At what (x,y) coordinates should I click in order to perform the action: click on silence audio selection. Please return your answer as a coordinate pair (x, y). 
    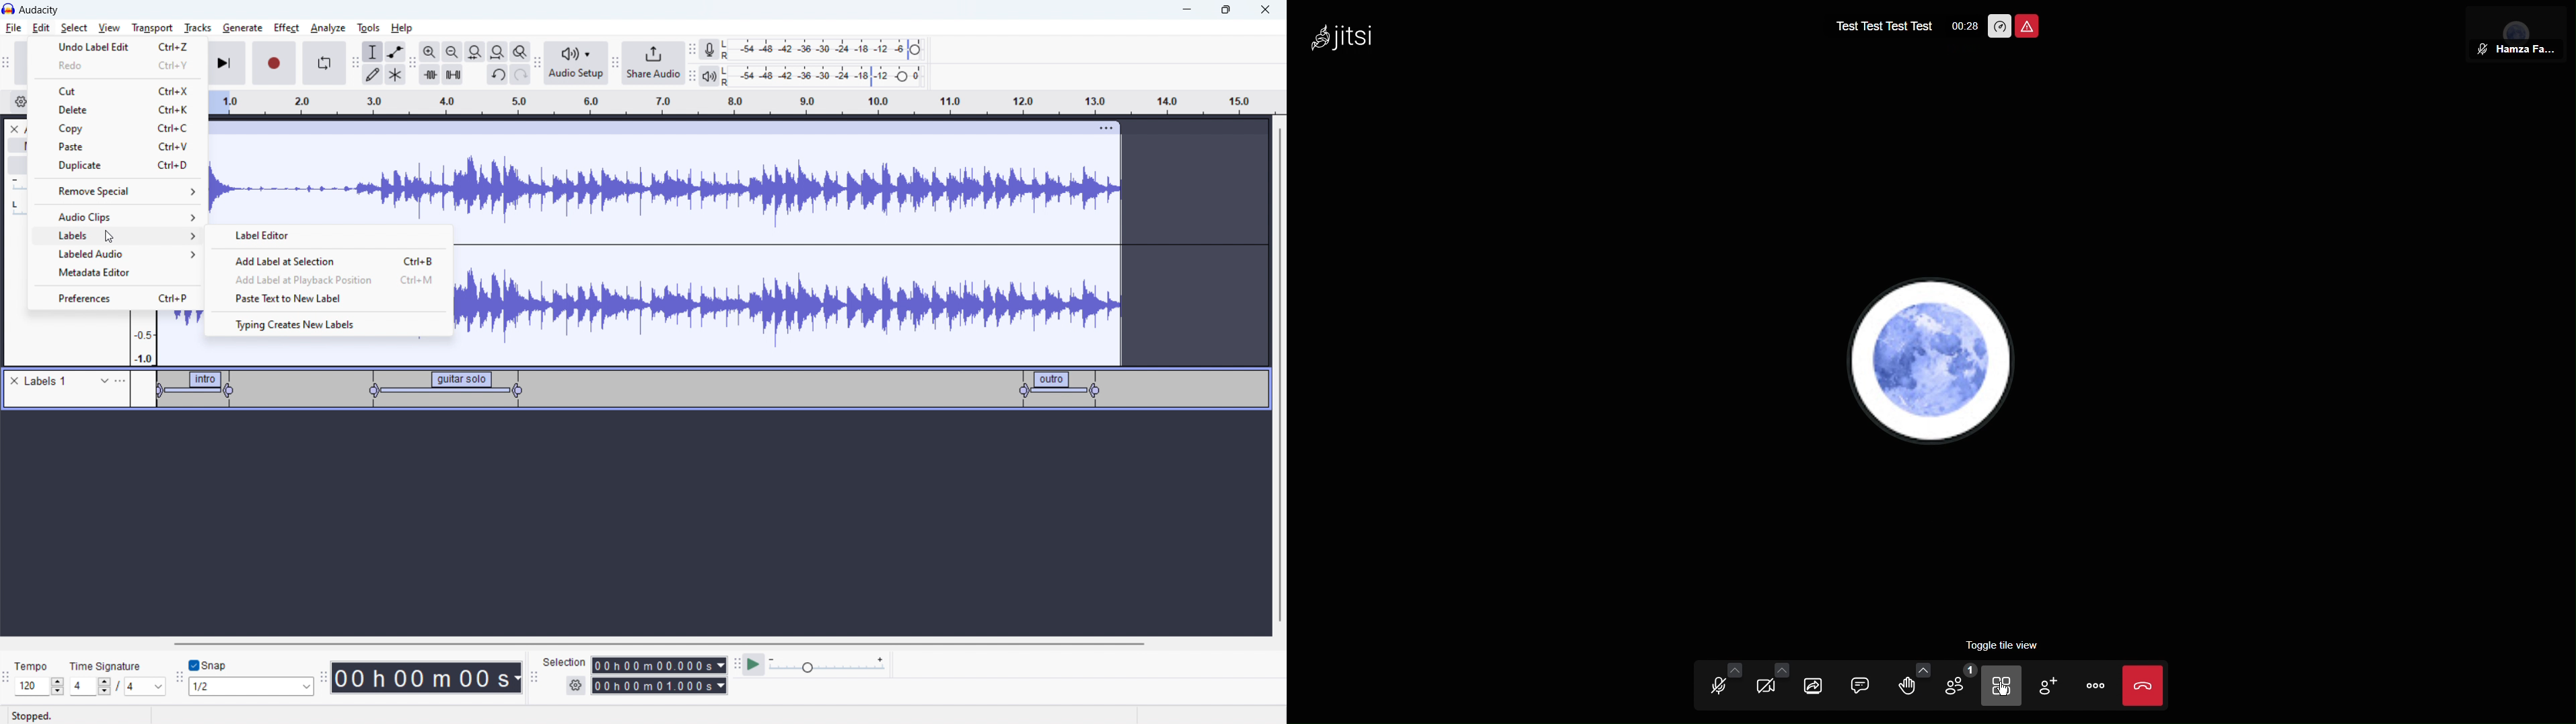
    Looking at the image, I should click on (453, 74).